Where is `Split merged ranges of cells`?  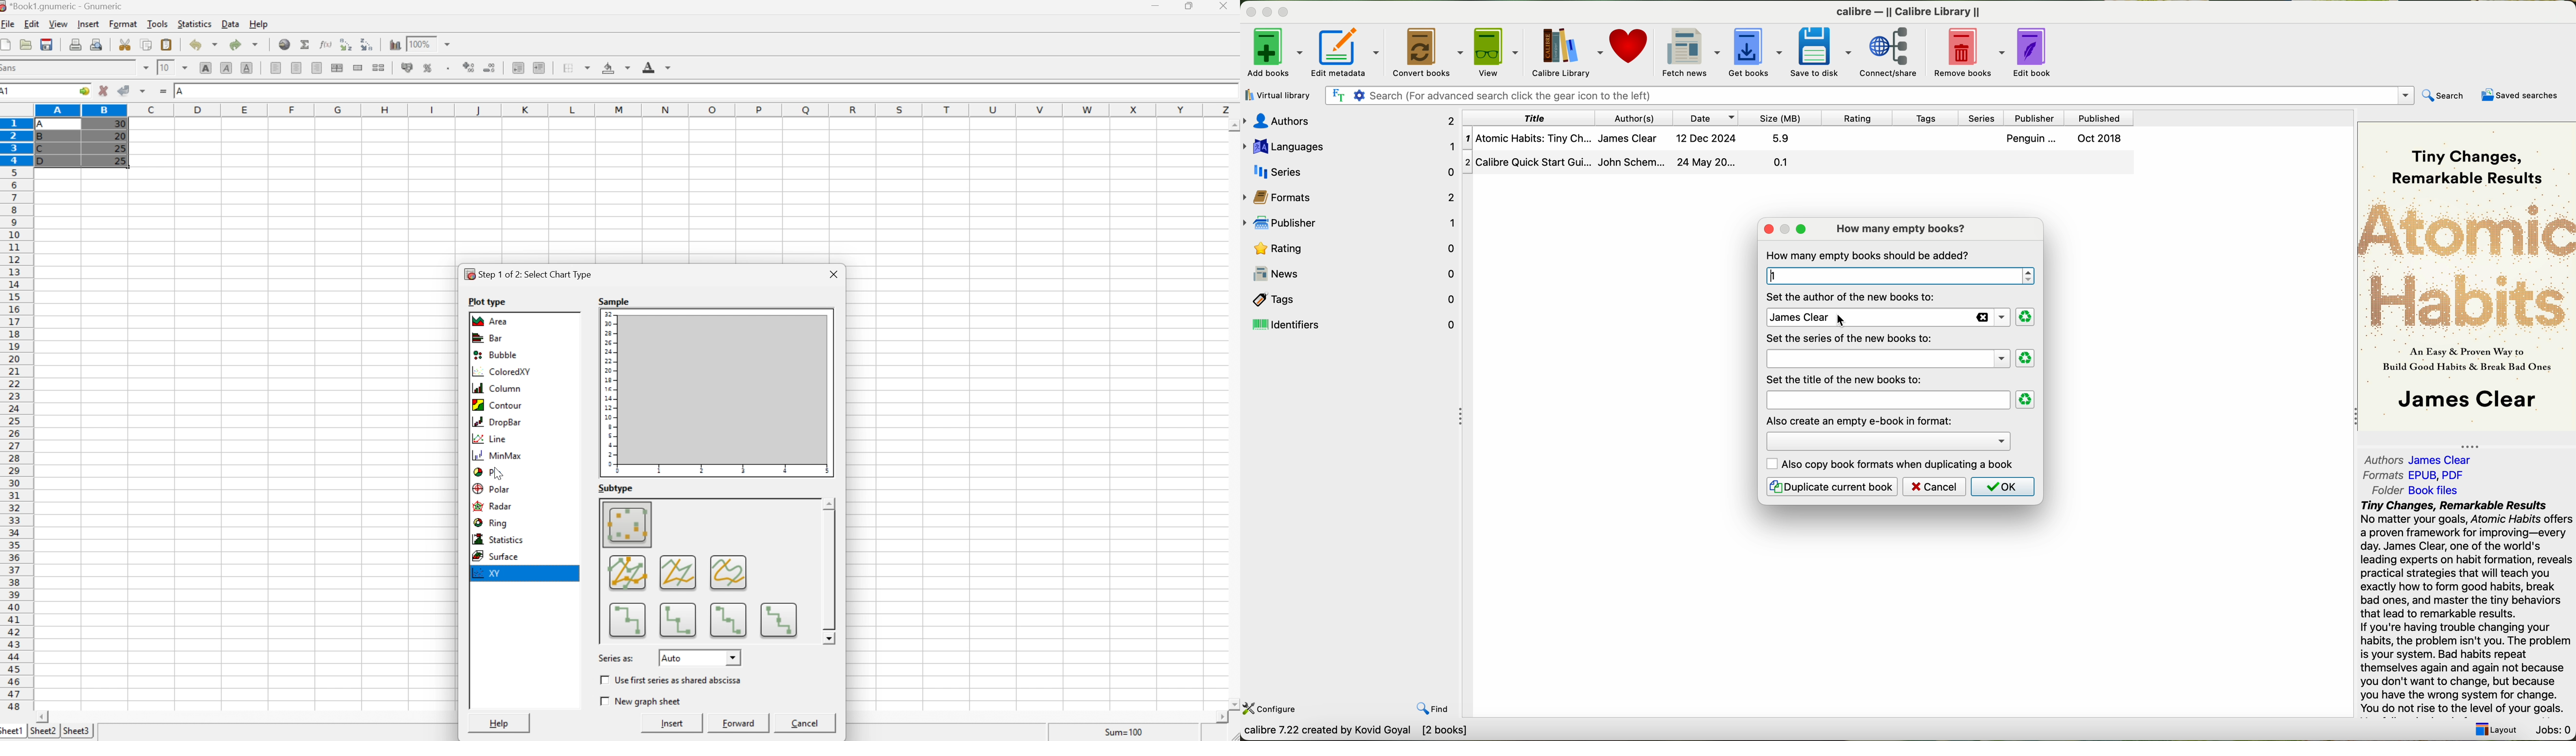
Split merged ranges of cells is located at coordinates (377, 68).